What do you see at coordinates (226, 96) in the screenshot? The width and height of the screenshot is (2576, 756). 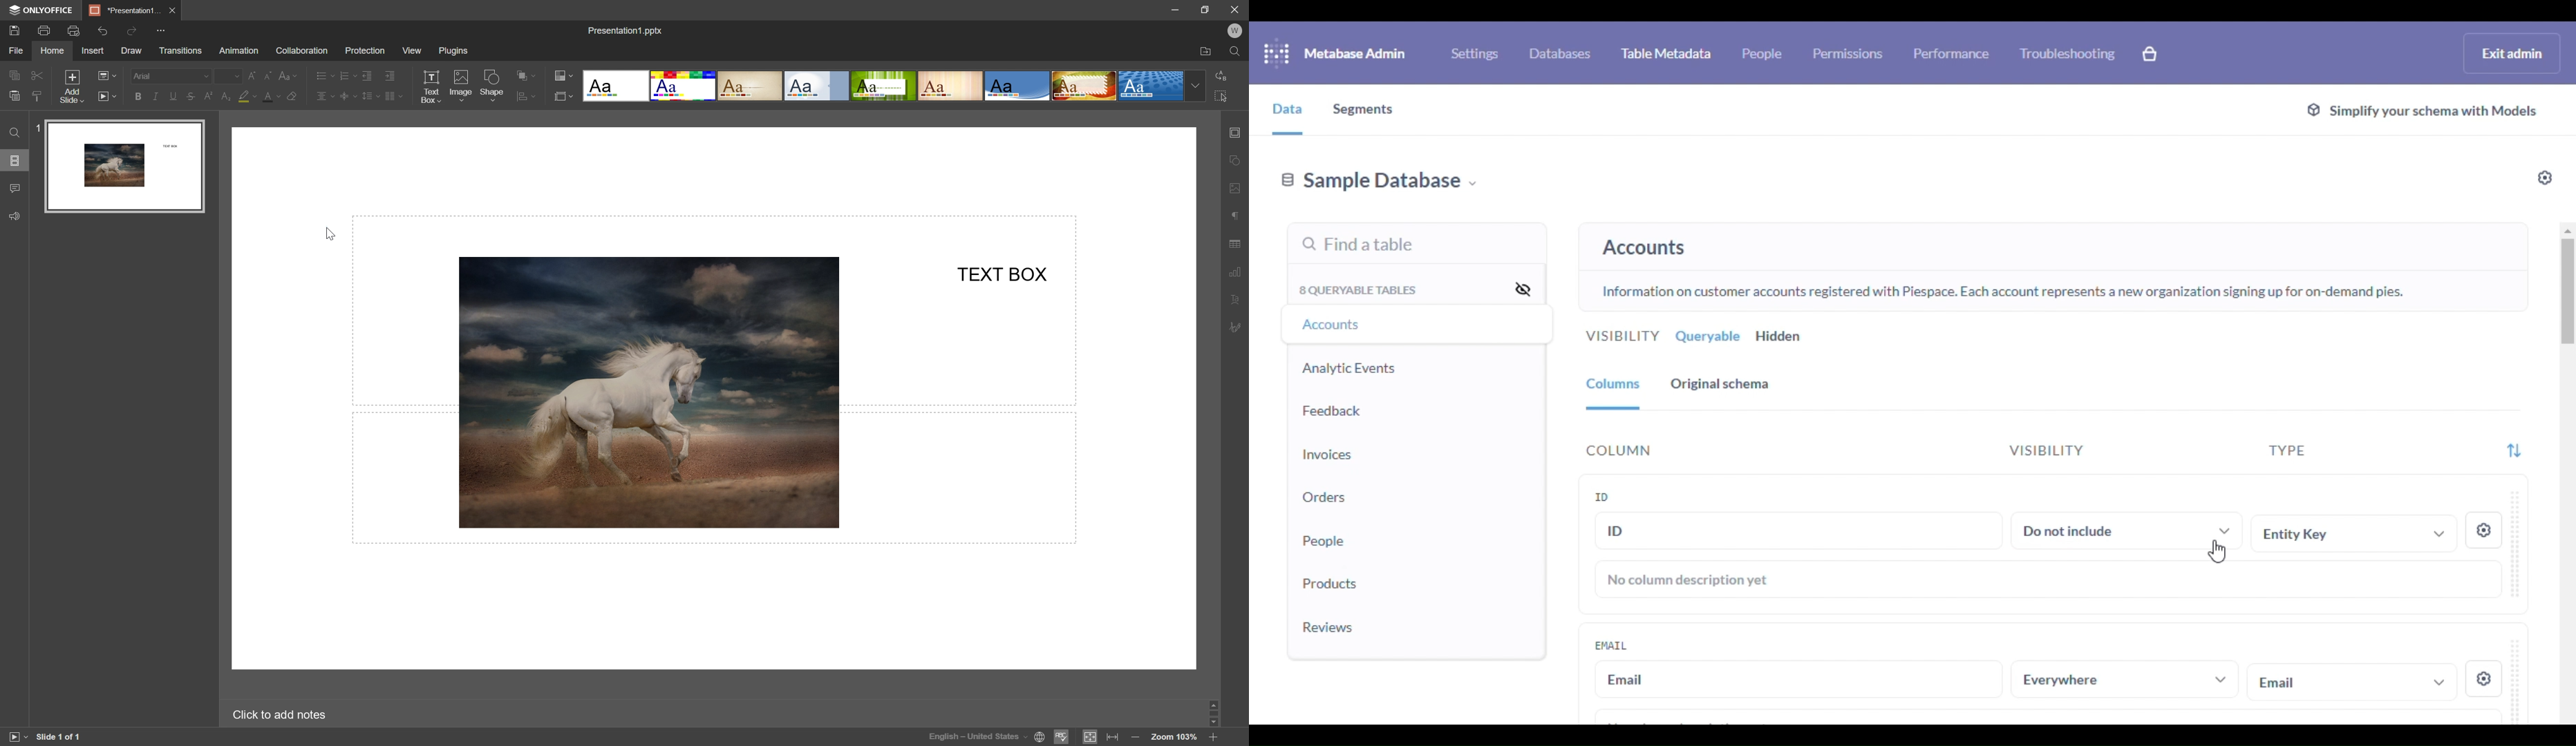 I see `subscript` at bounding box center [226, 96].